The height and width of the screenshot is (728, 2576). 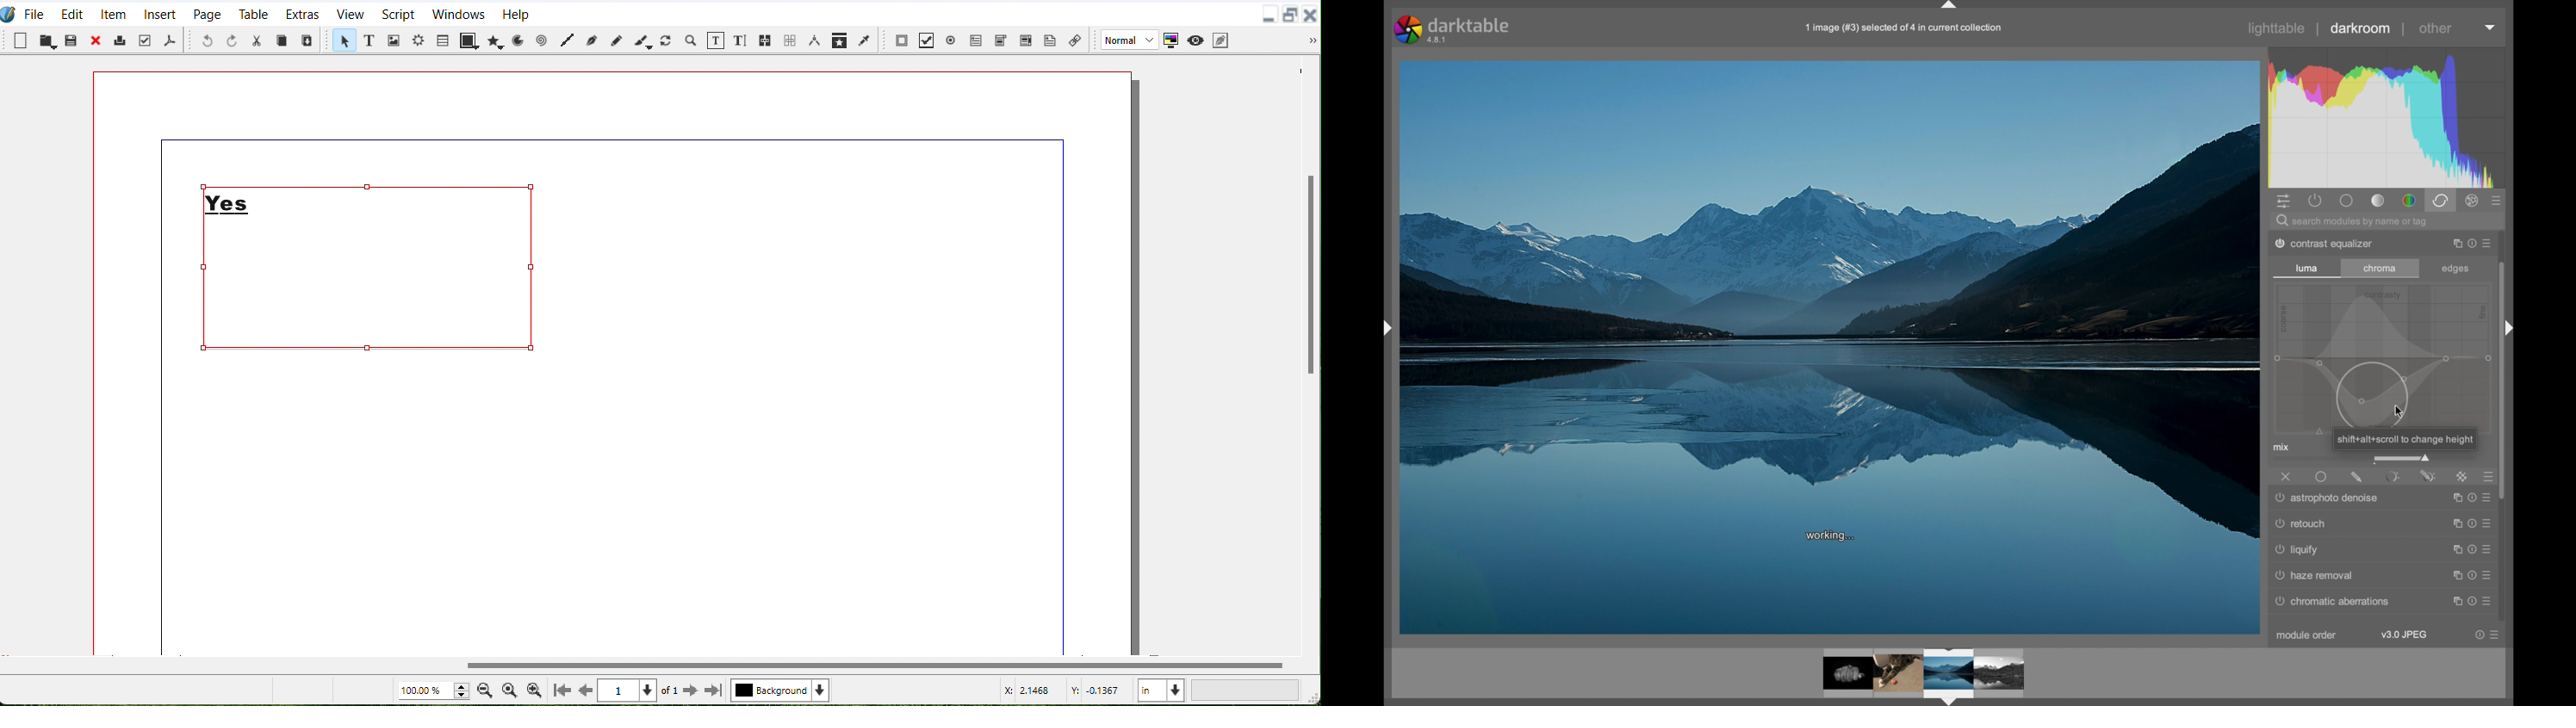 I want to click on Select Current page, so click(x=640, y=691).